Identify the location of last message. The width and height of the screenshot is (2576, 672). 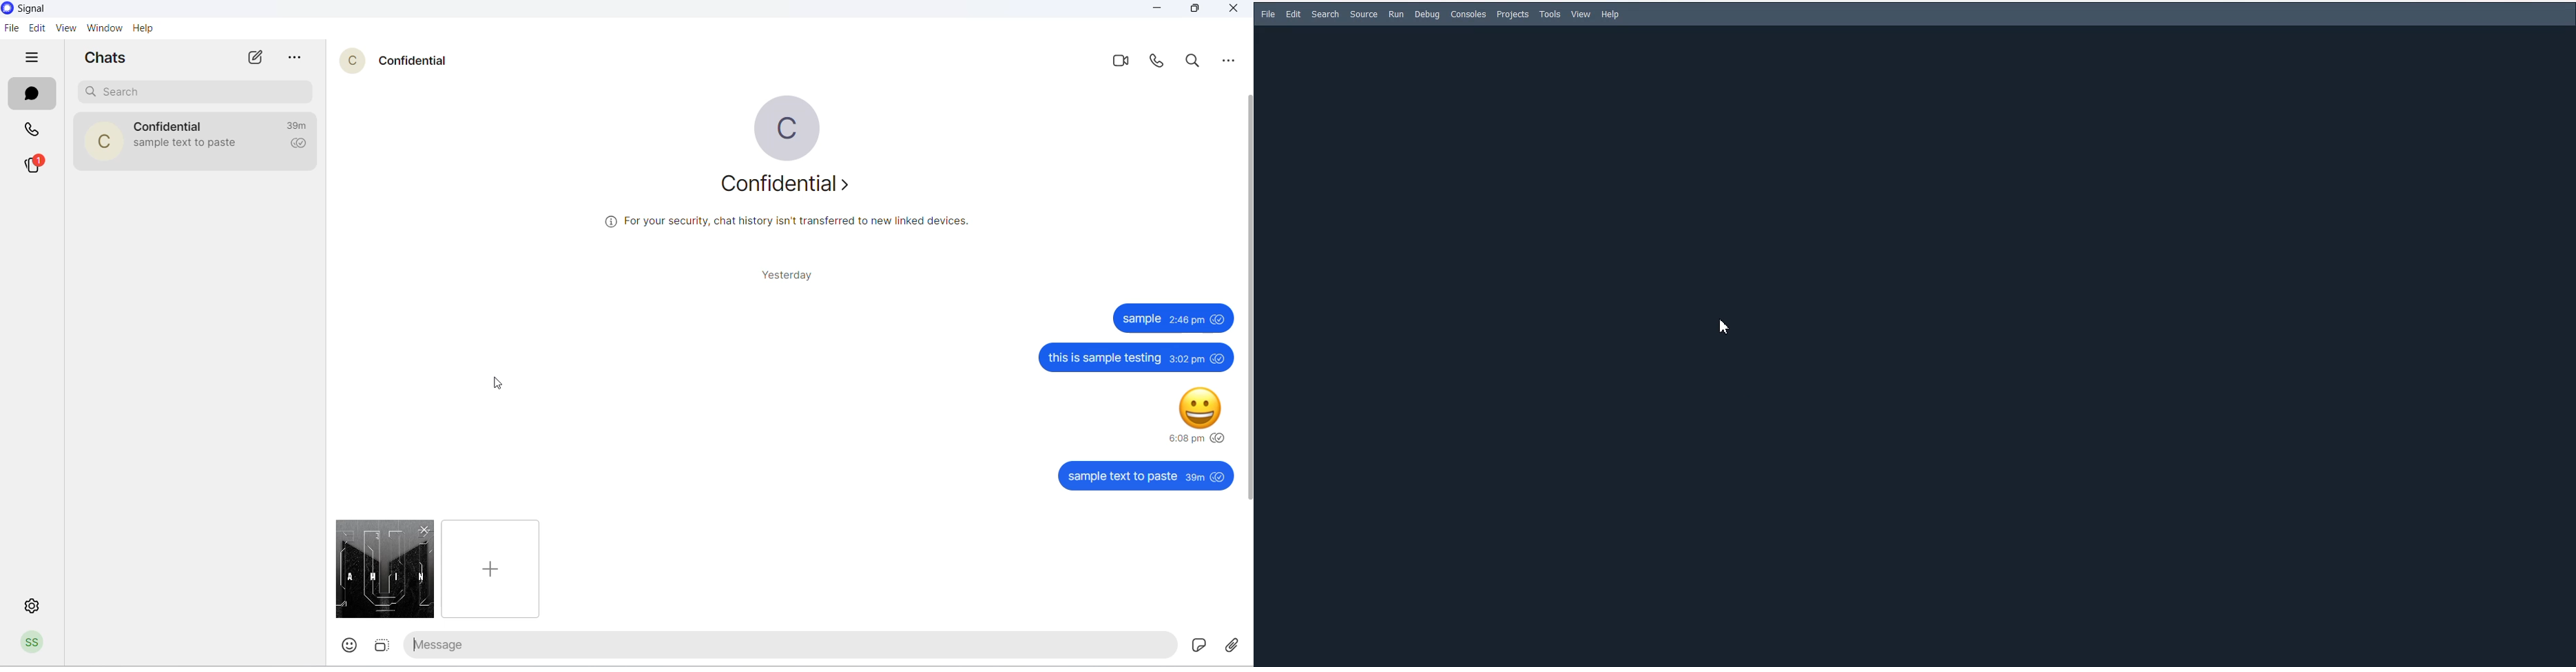
(186, 146).